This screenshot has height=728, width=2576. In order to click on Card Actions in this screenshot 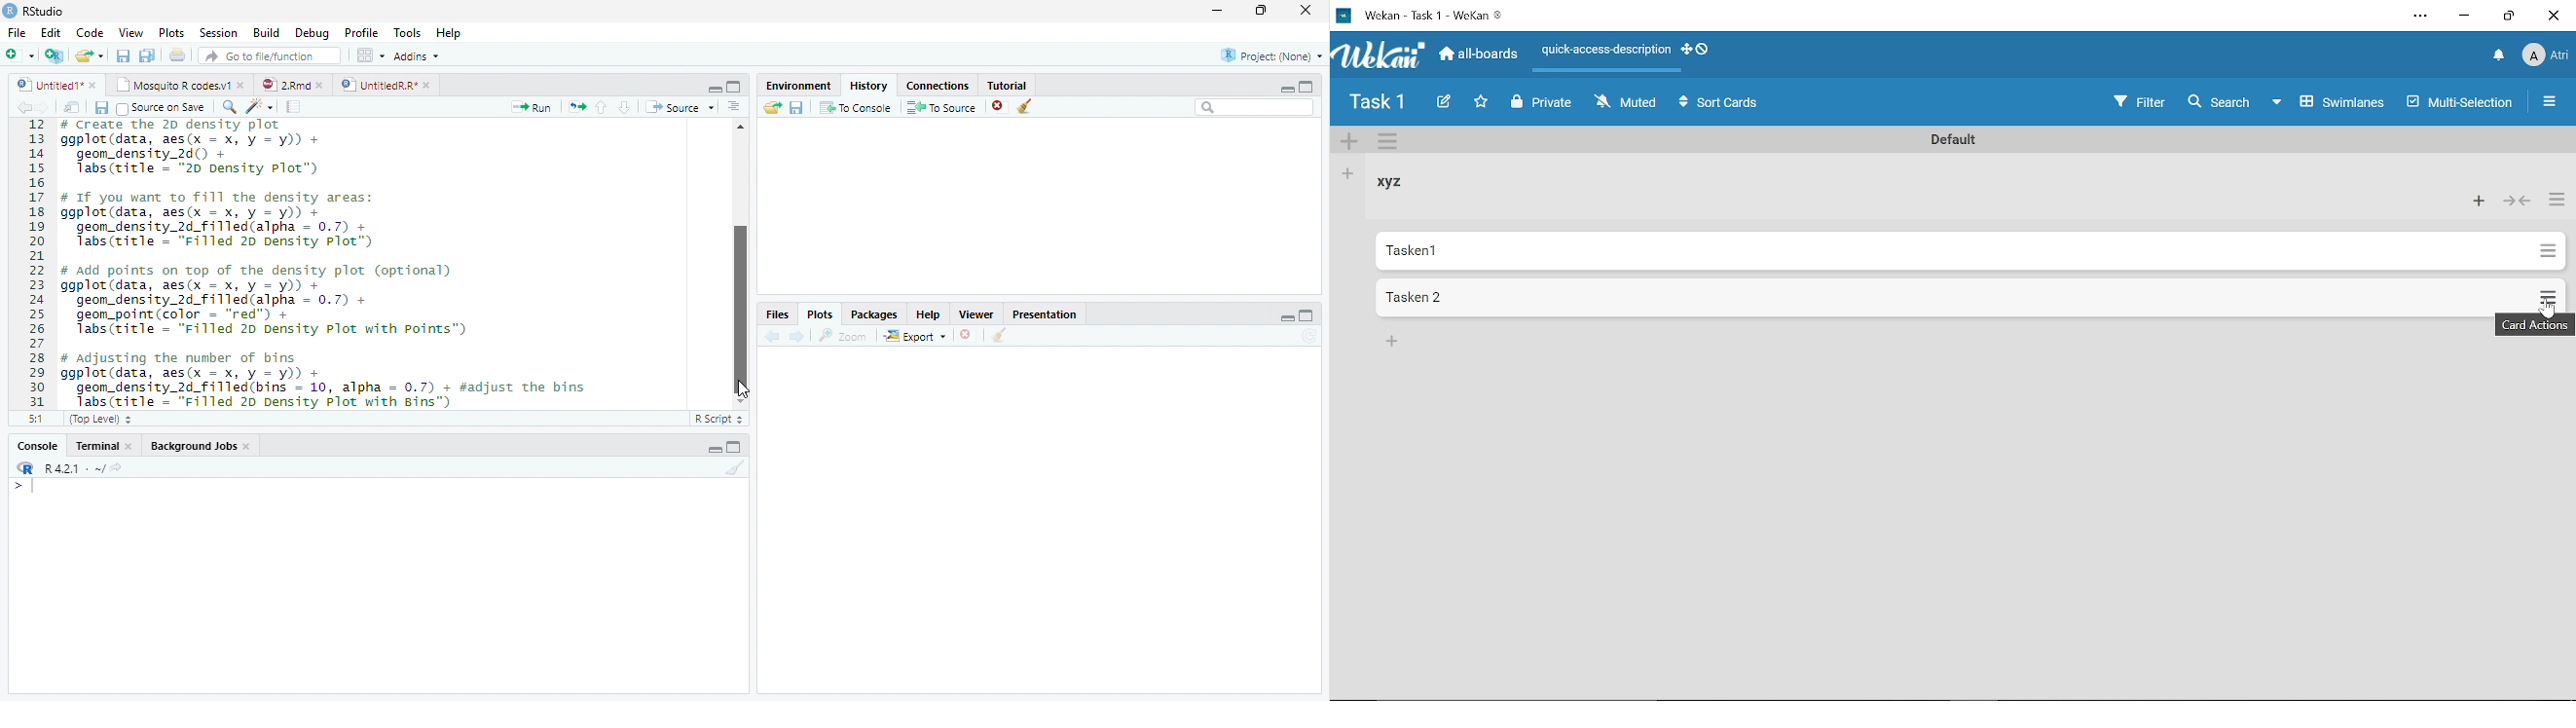, I will do `click(2537, 325)`.